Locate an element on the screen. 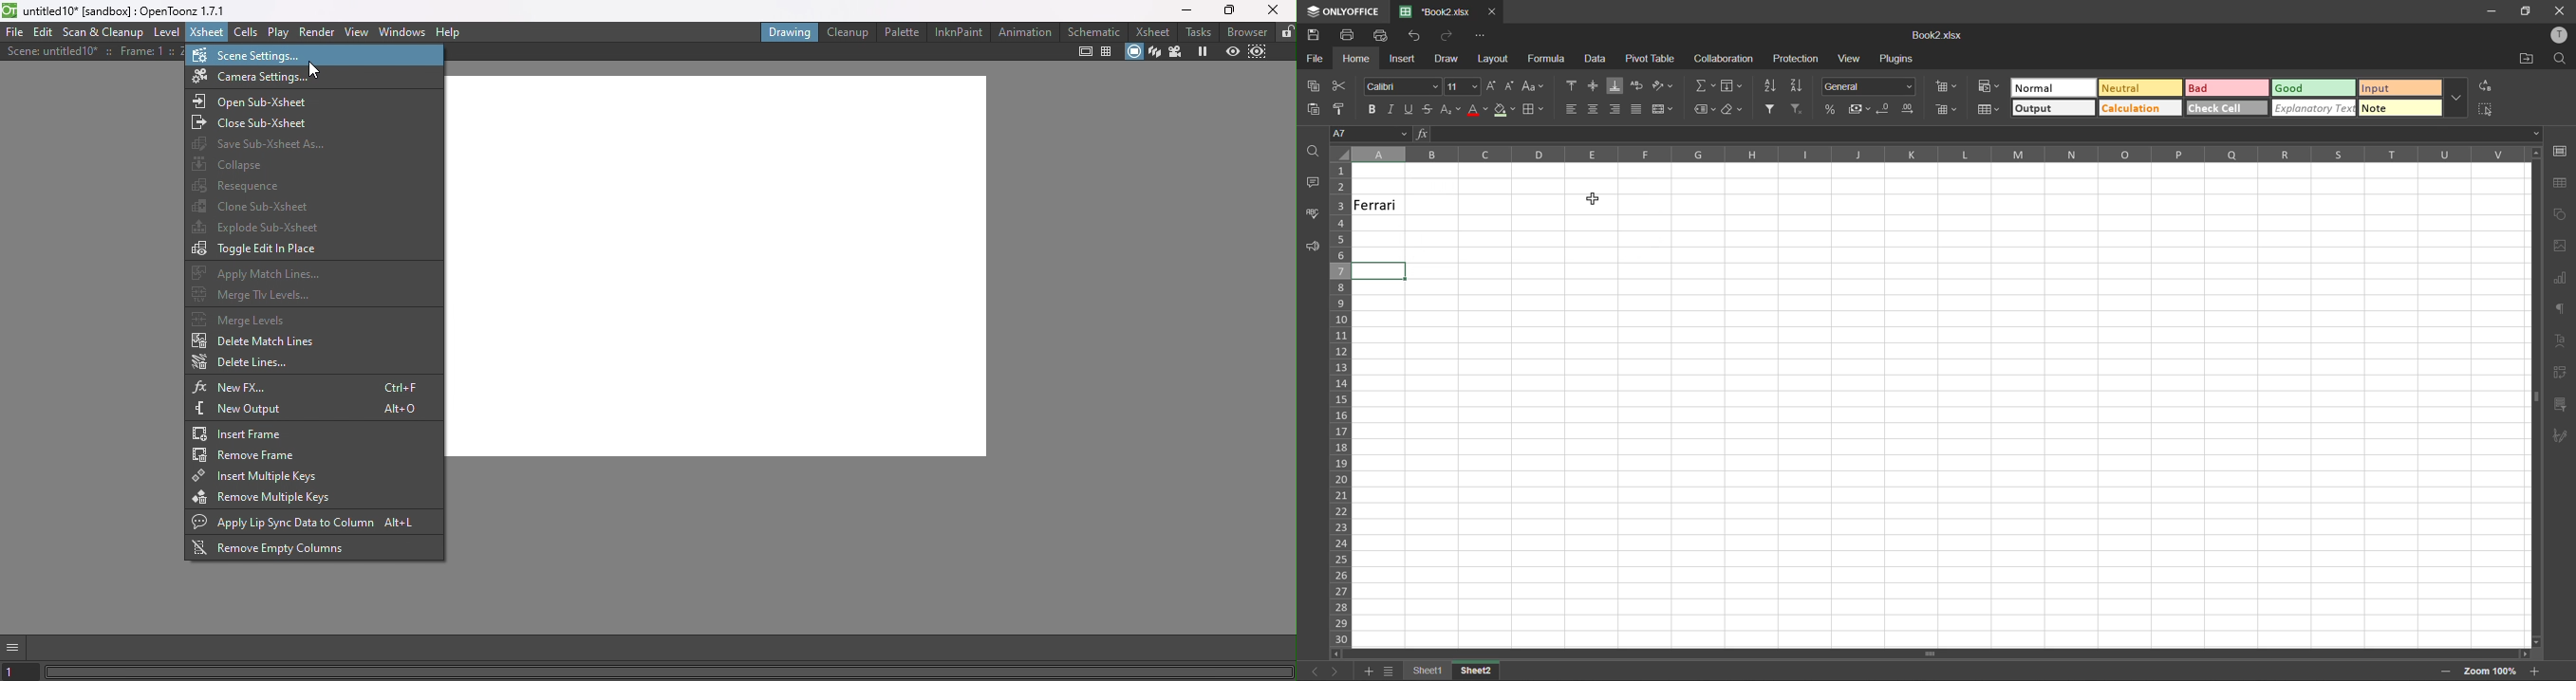 The image size is (2576, 700). number format is located at coordinates (1873, 87).